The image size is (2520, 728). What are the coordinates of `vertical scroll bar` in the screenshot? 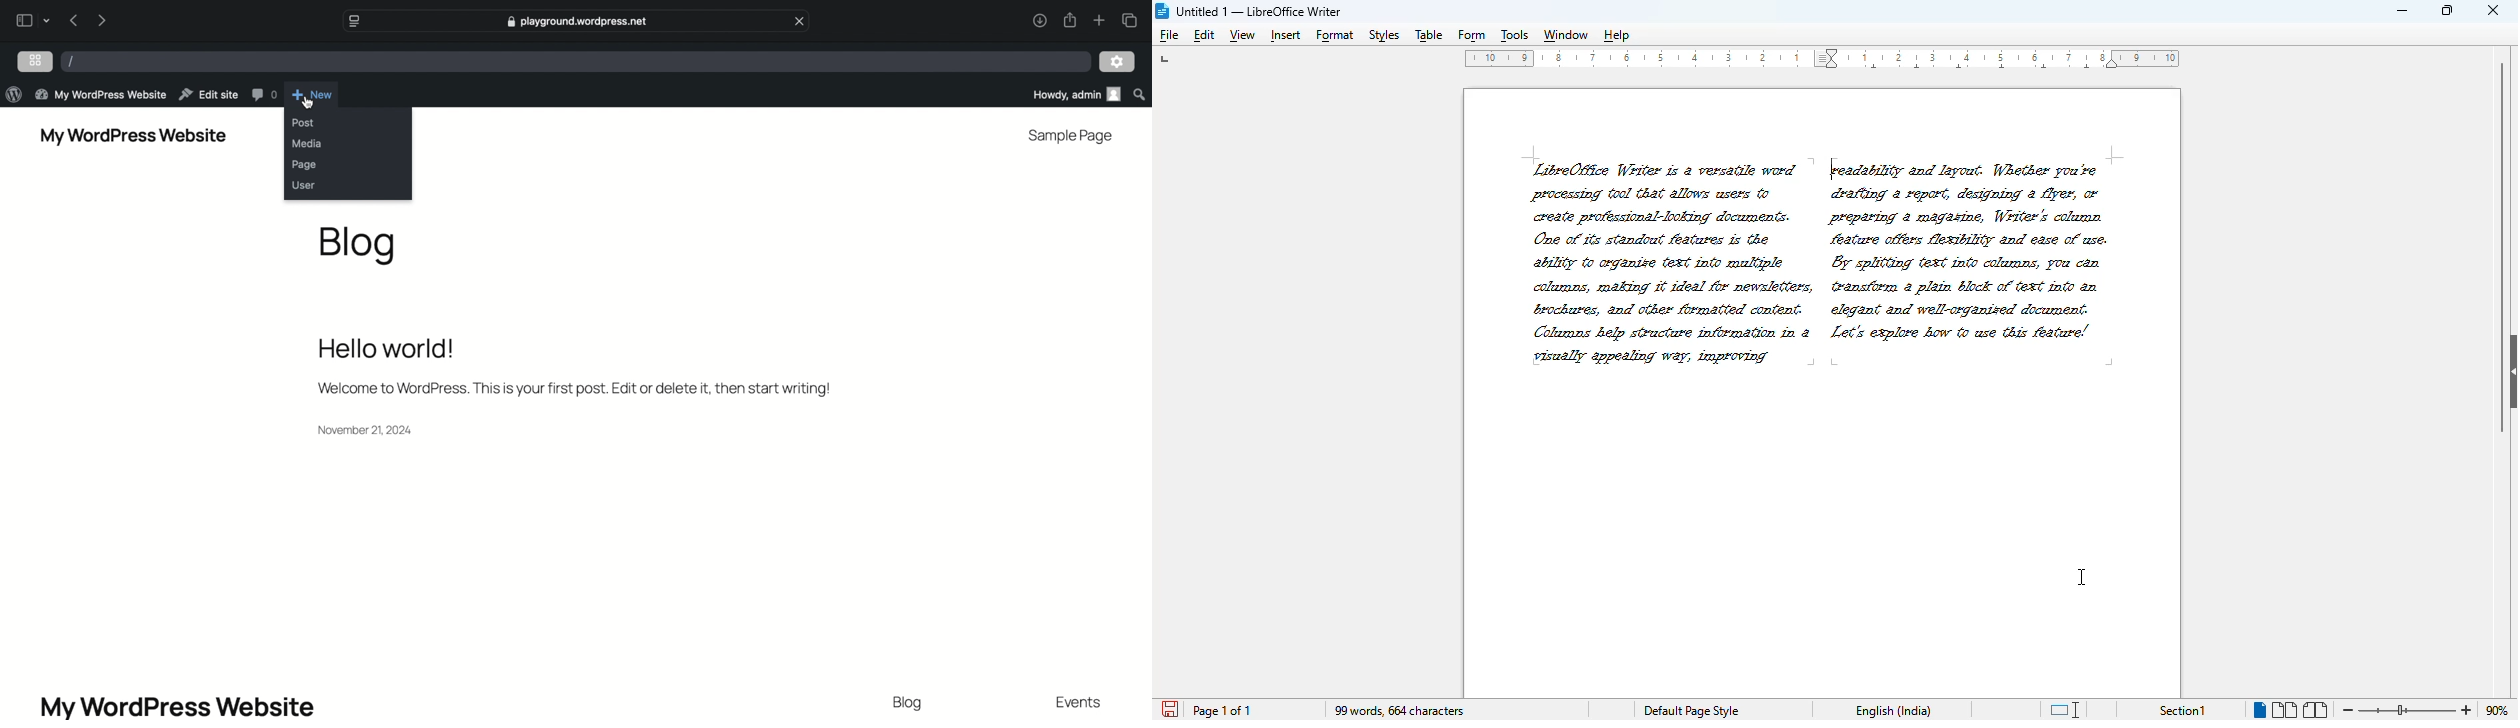 It's located at (2494, 245).